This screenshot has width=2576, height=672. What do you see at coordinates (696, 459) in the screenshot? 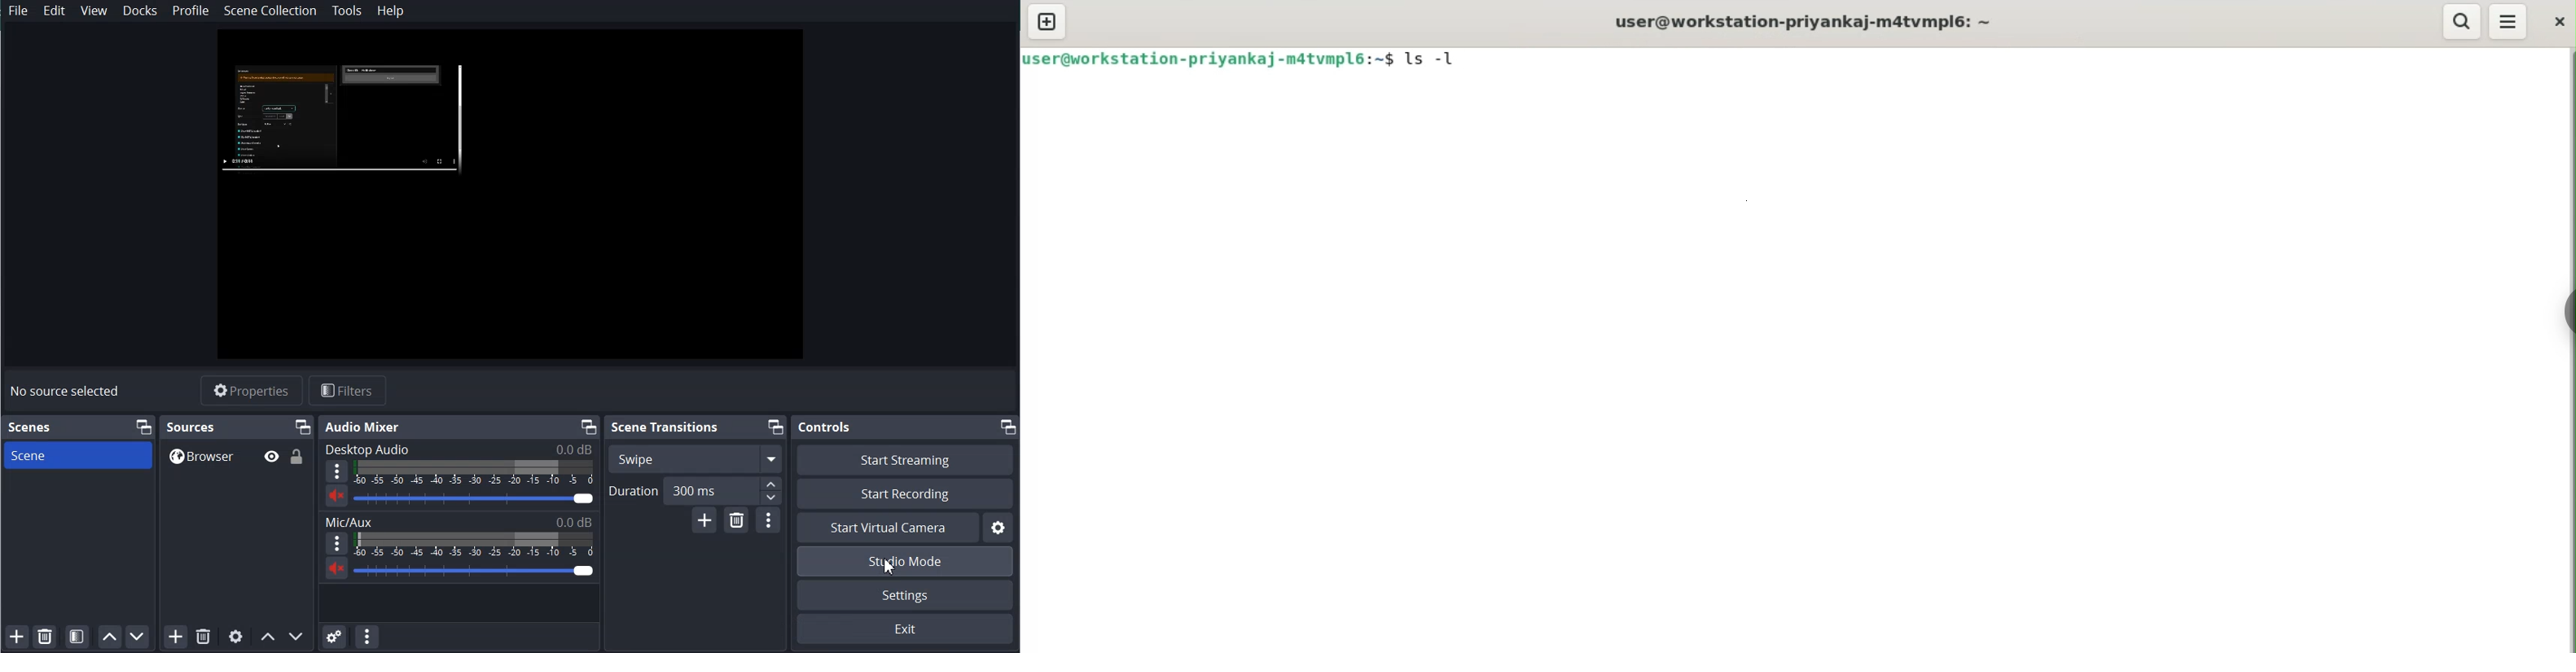
I see `Swipe` at bounding box center [696, 459].